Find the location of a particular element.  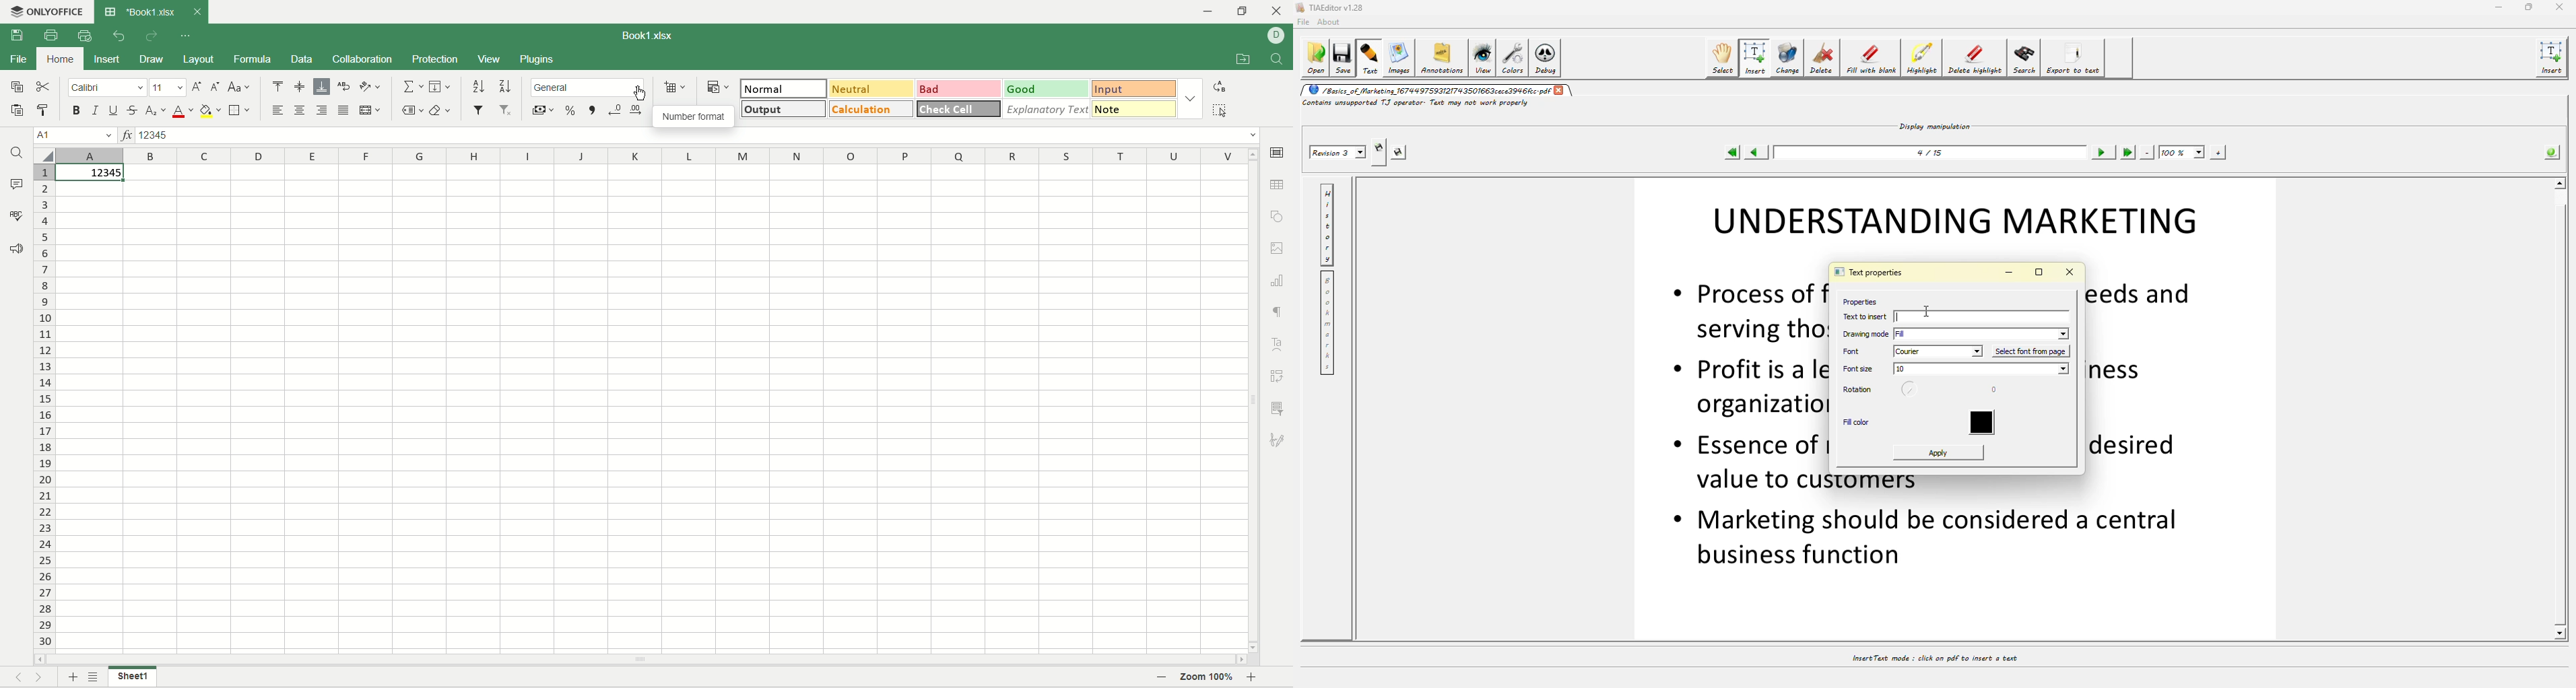

file is located at coordinates (21, 60).